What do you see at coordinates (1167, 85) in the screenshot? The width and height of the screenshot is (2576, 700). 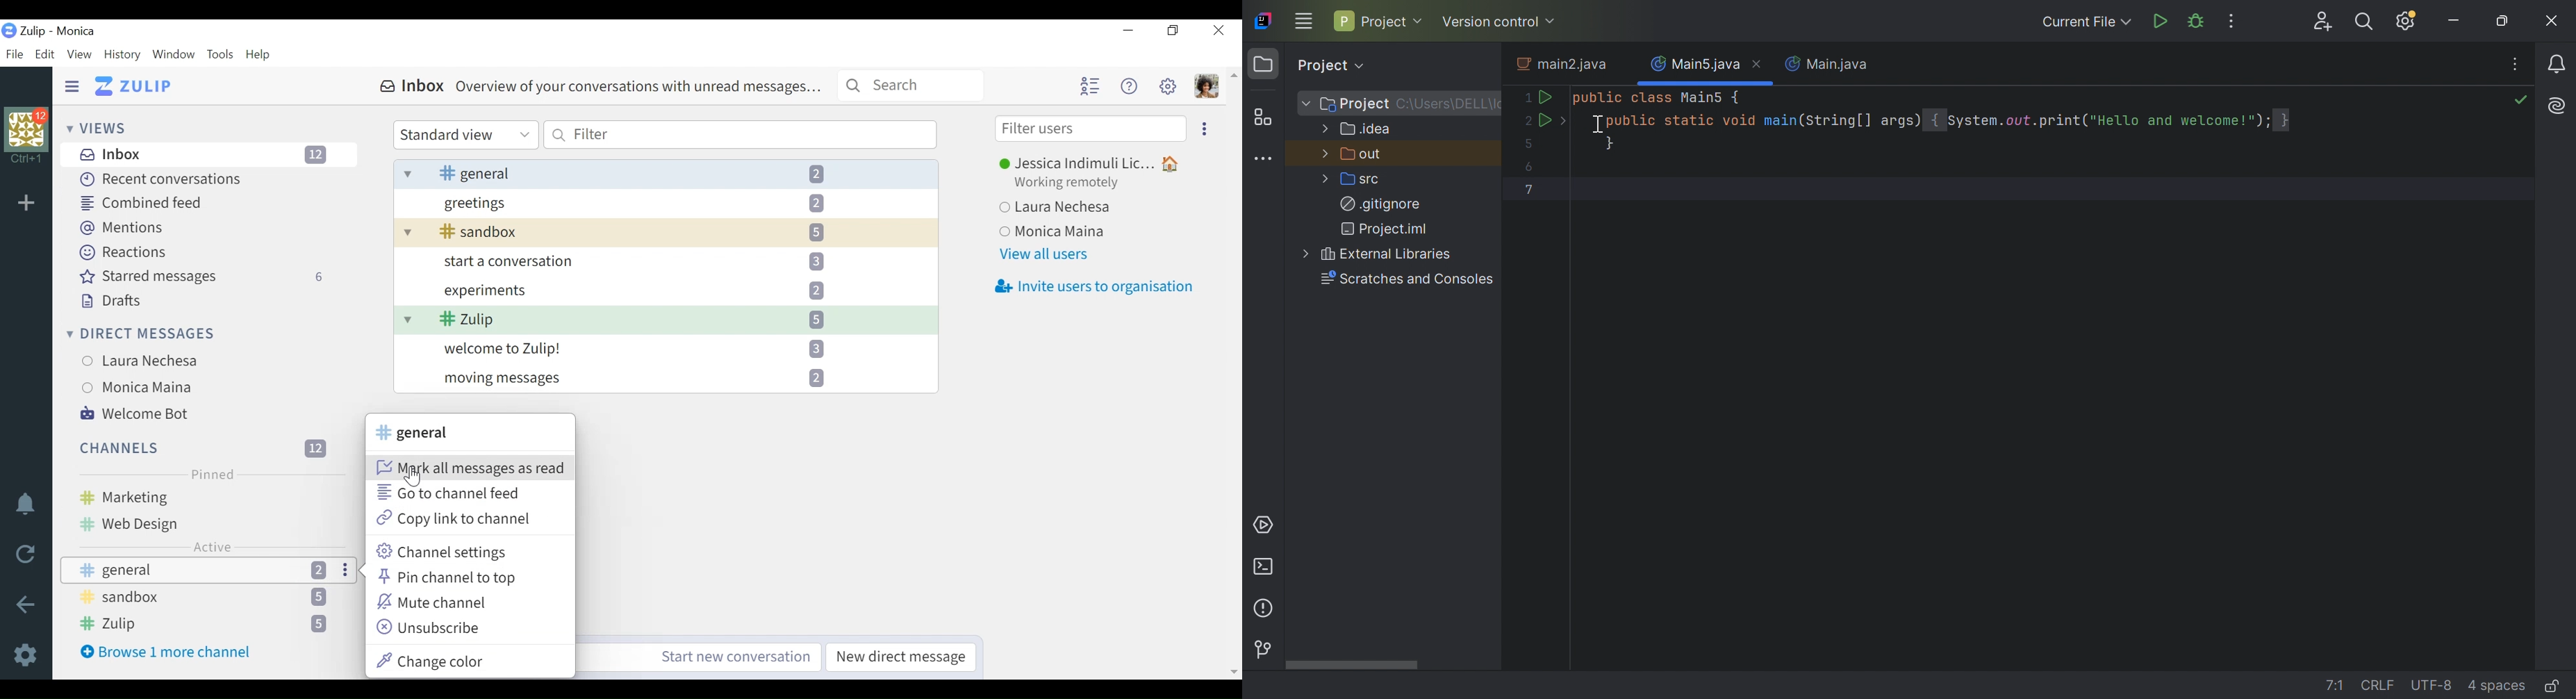 I see `Main menu` at bounding box center [1167, 85].